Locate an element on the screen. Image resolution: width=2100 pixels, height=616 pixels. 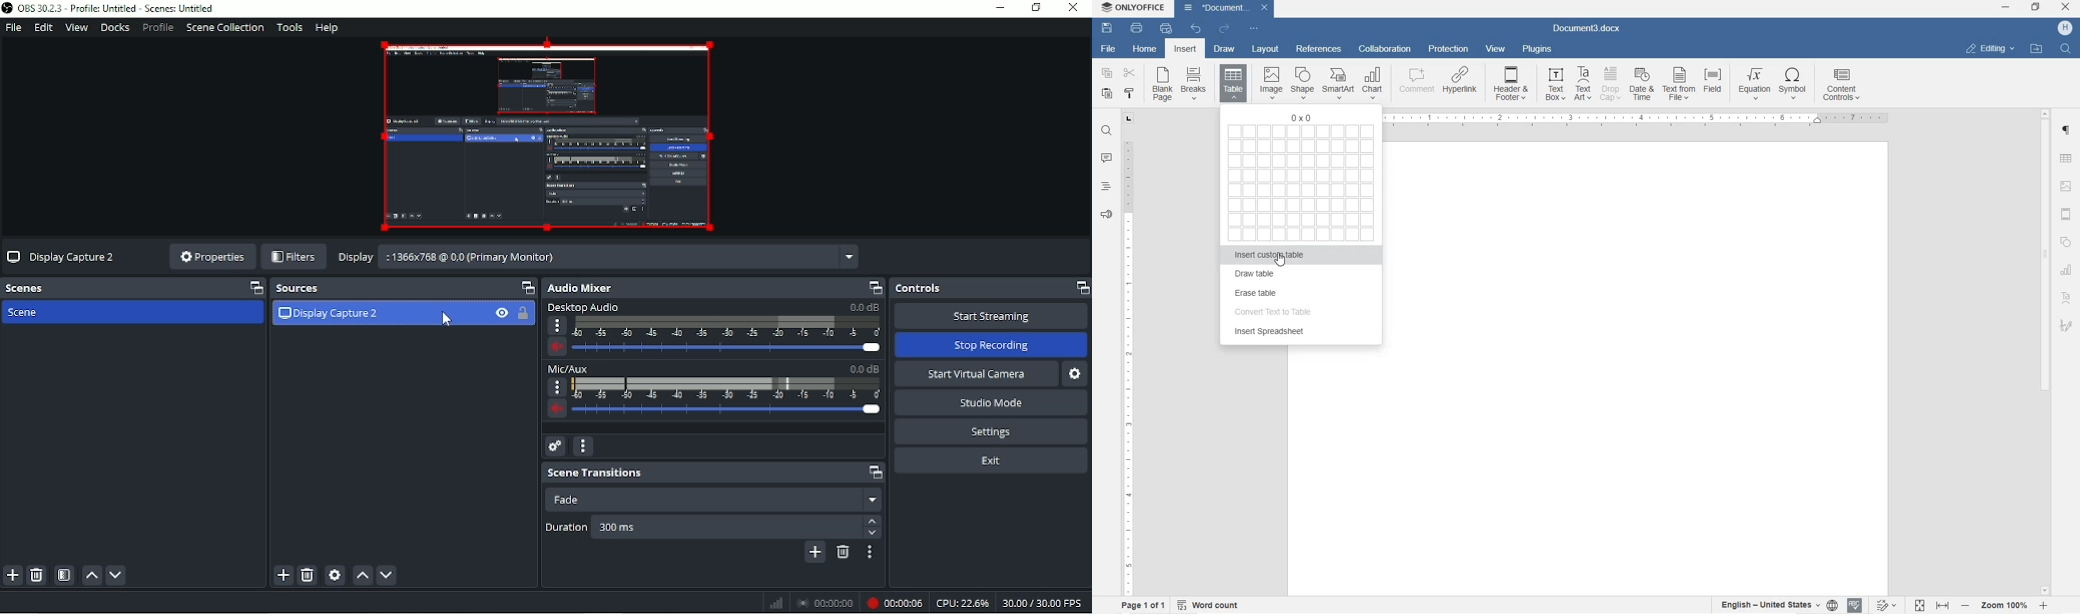
CUT is located at coordinates (1132, 75).